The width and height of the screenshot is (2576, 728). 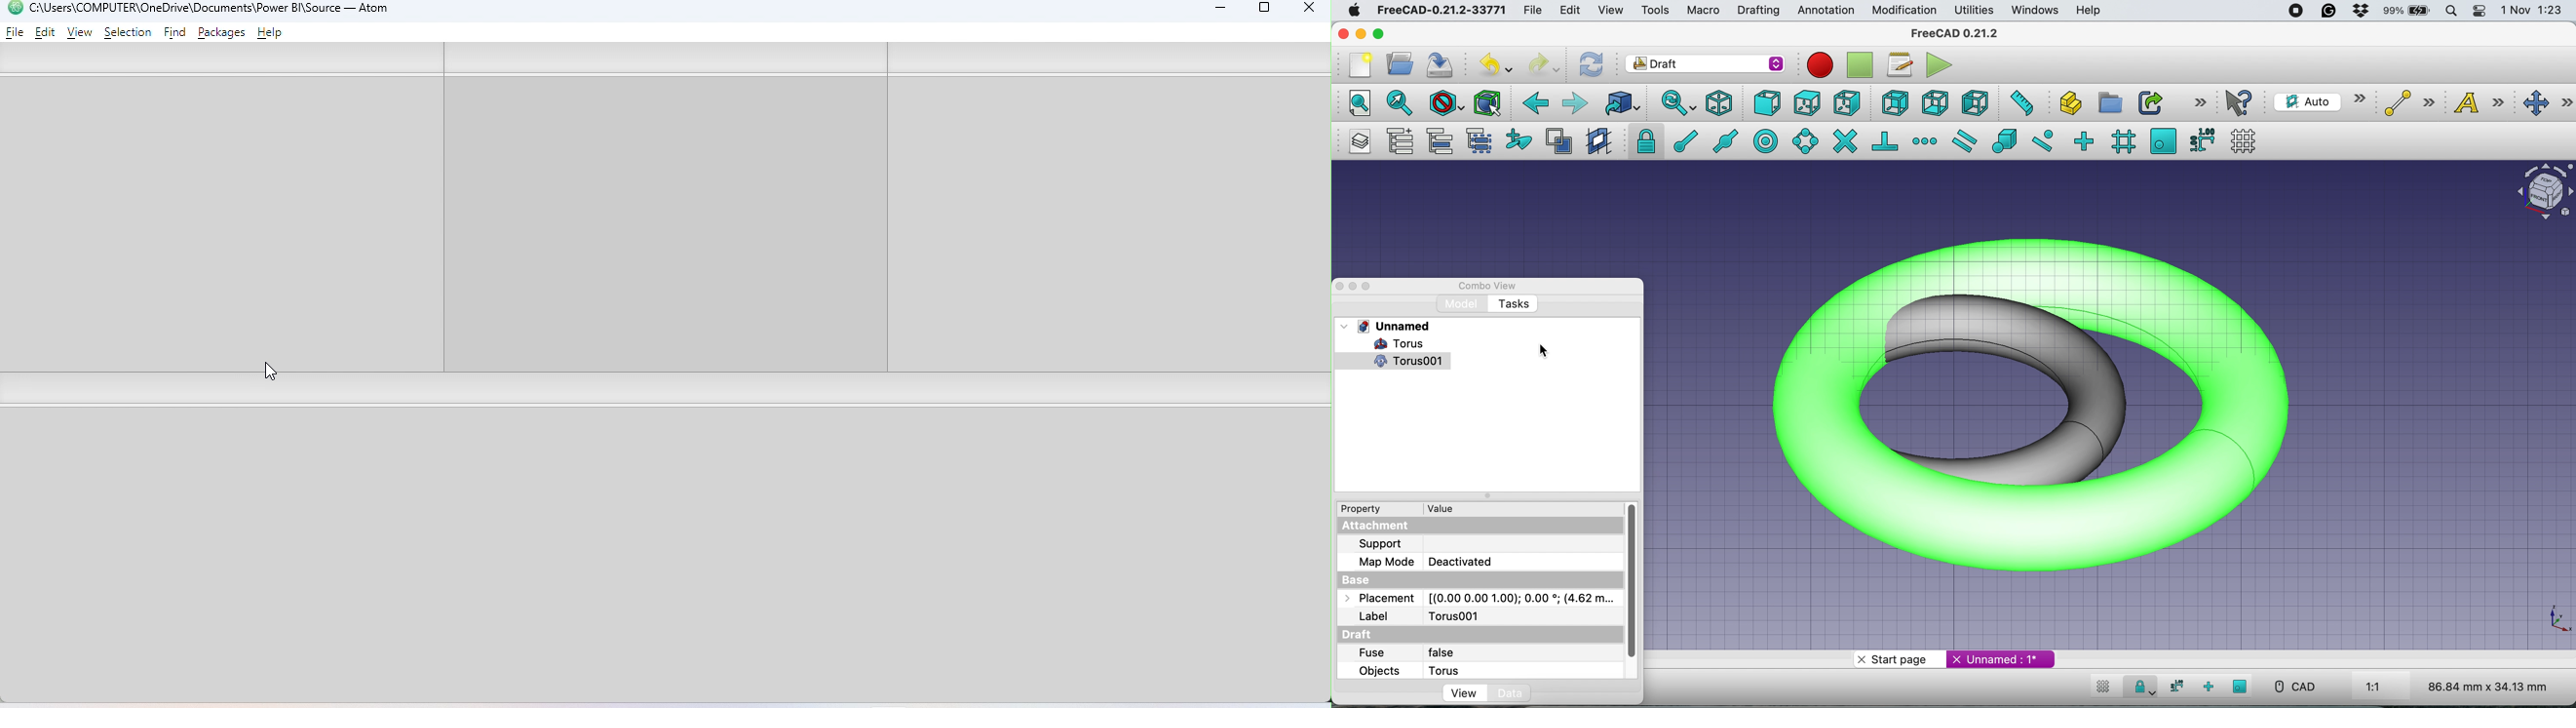 I want to click on move, so click(x=2548, y=104).